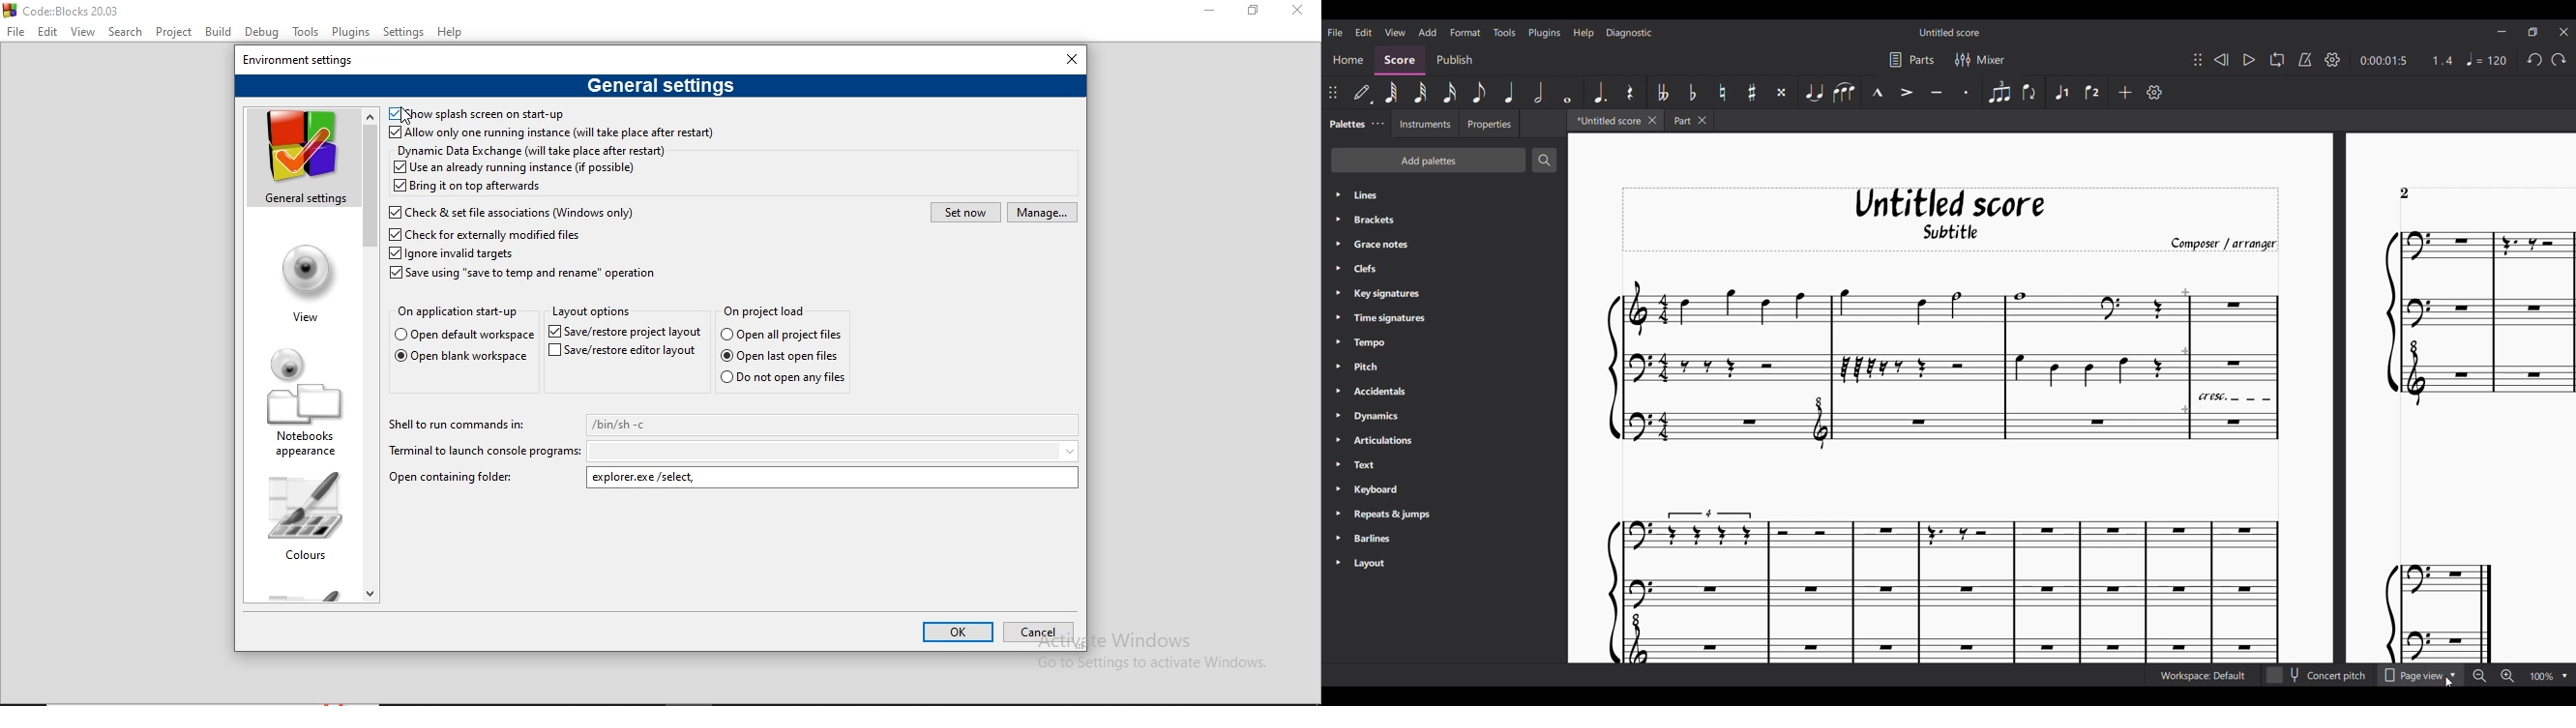 The height and width of the screenshot is (728, 2576). Describe the element at coordinates (1332, 92) in the screenshot. I see `Change position of toolbar attached` at that location.